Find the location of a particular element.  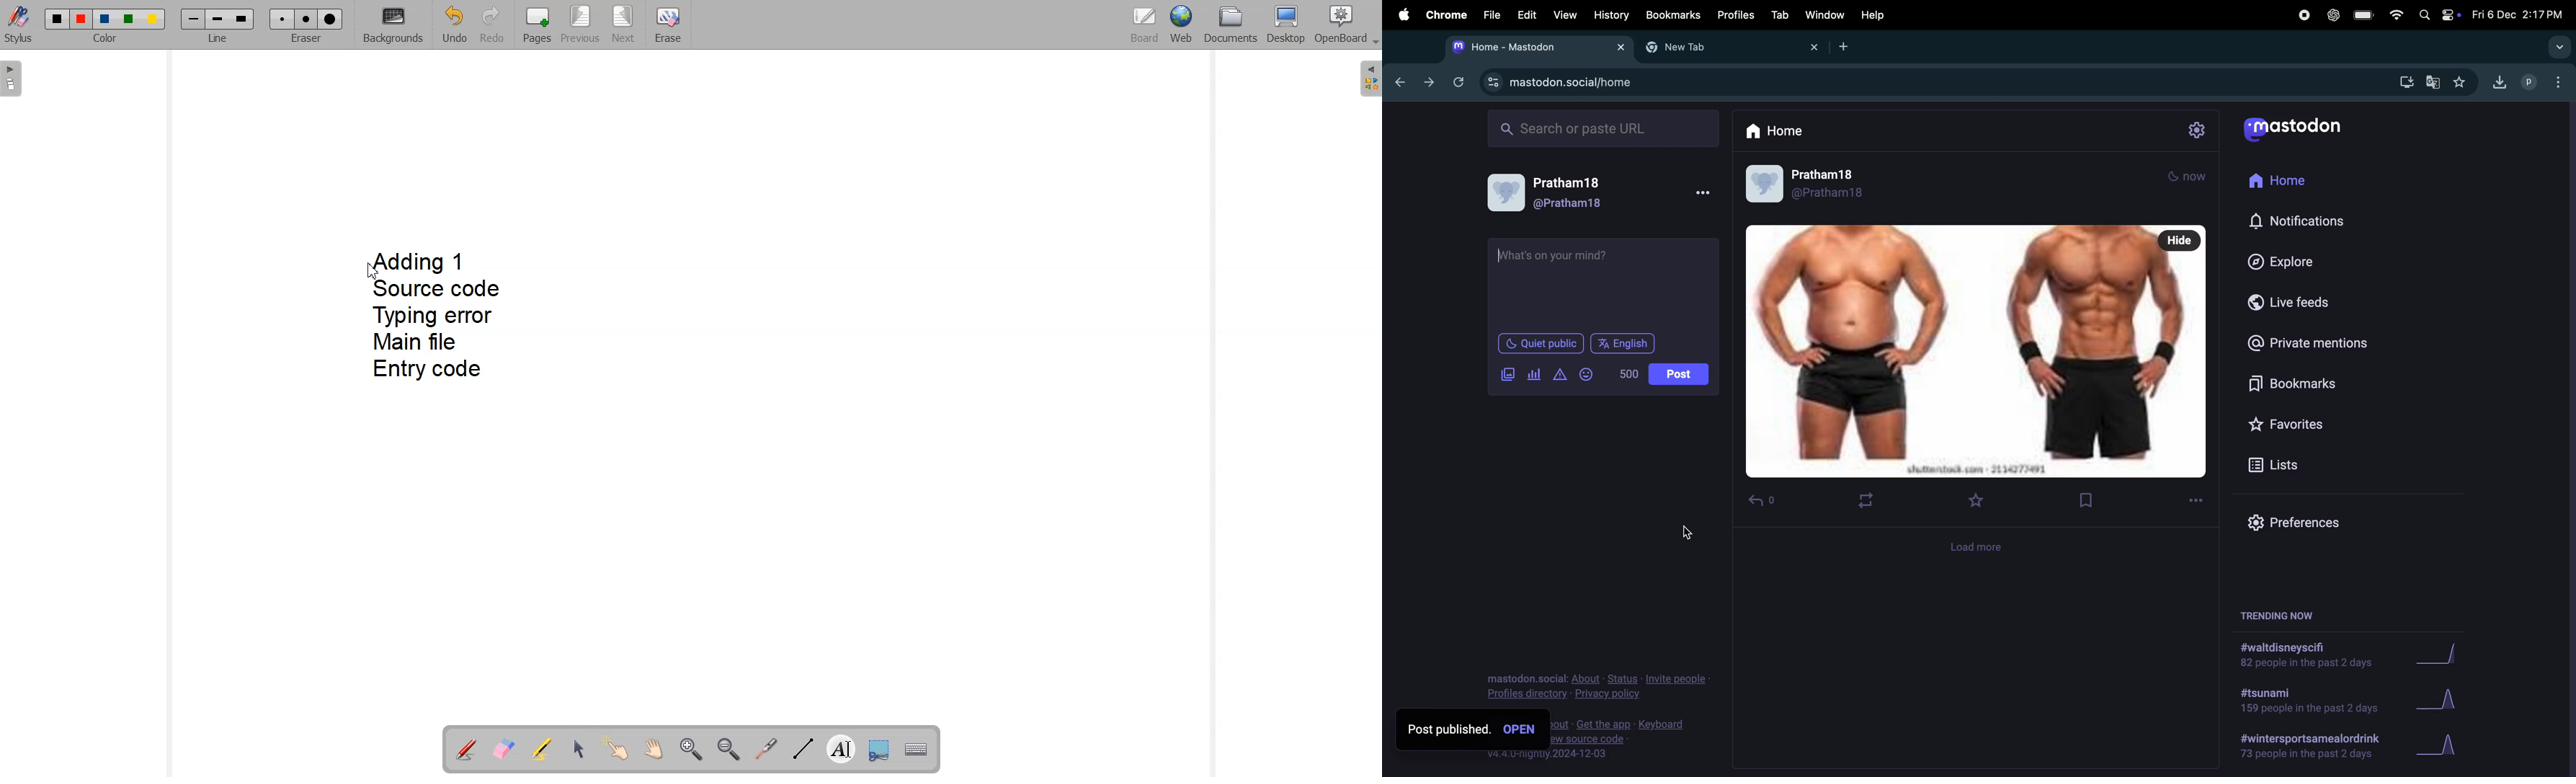

msatdon tab is located at coordinates (1534, 45).